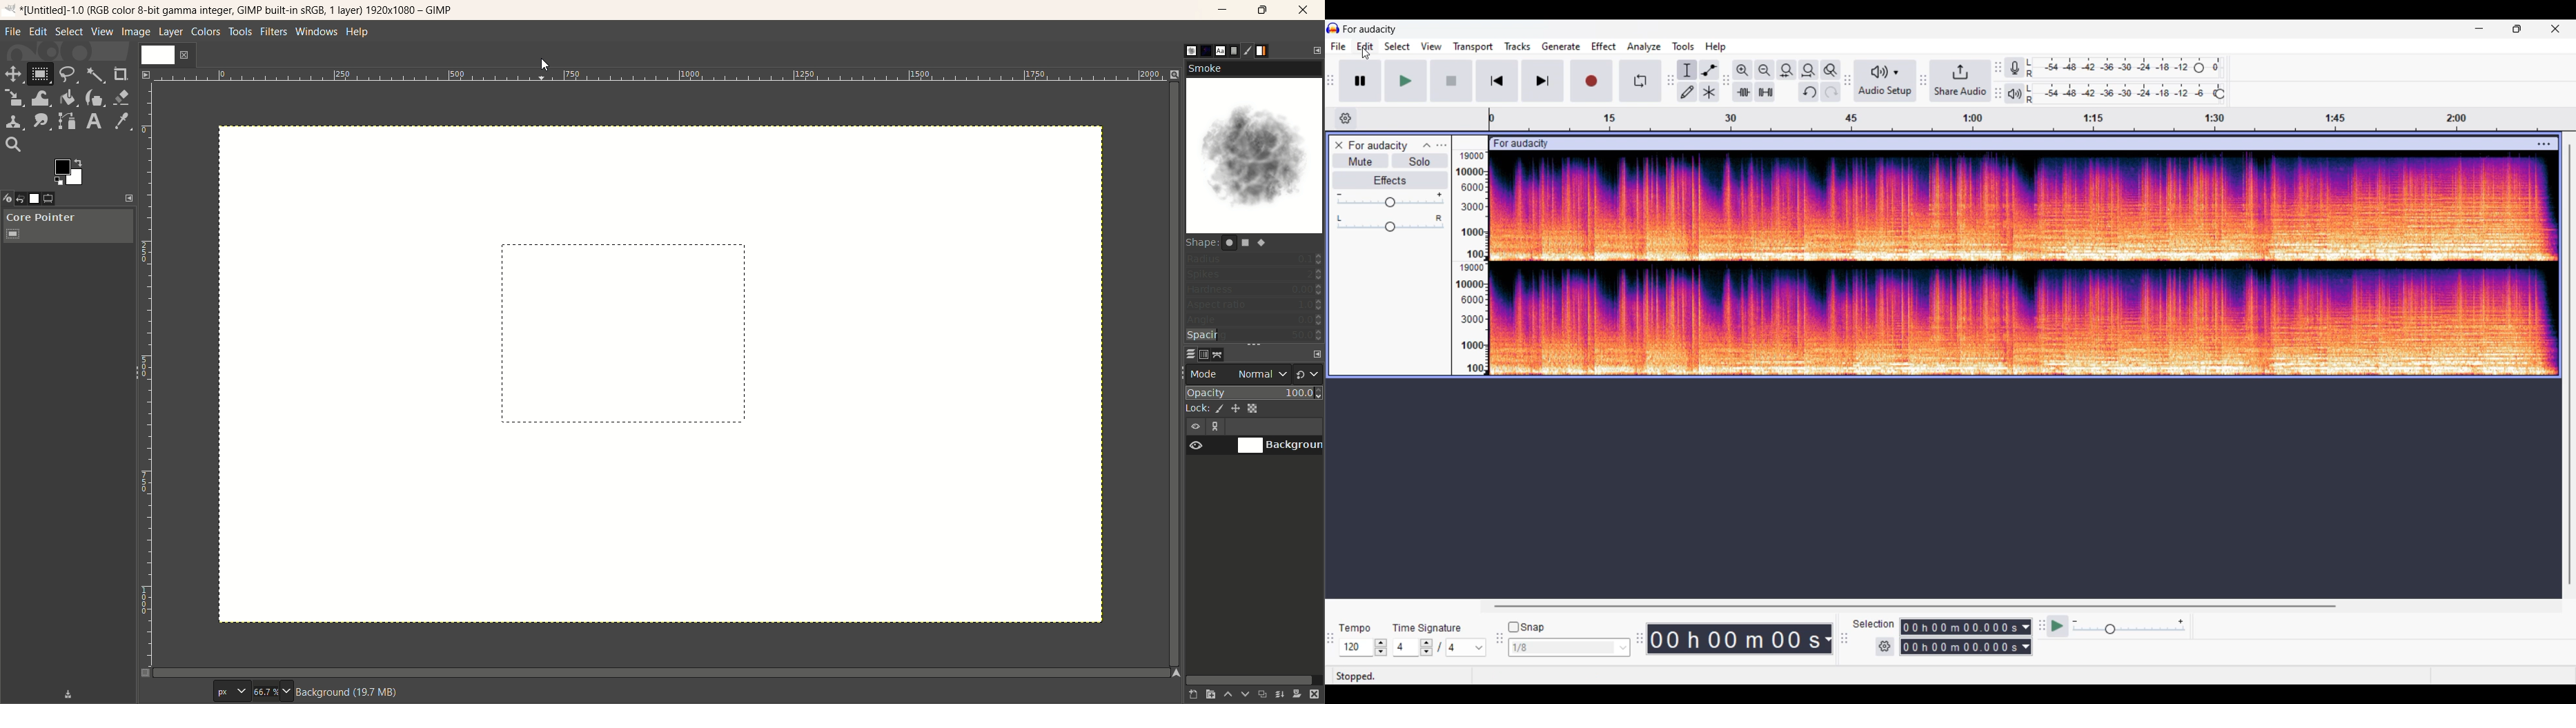  I want to click on Skip/Select to start, so click(1498, 81).